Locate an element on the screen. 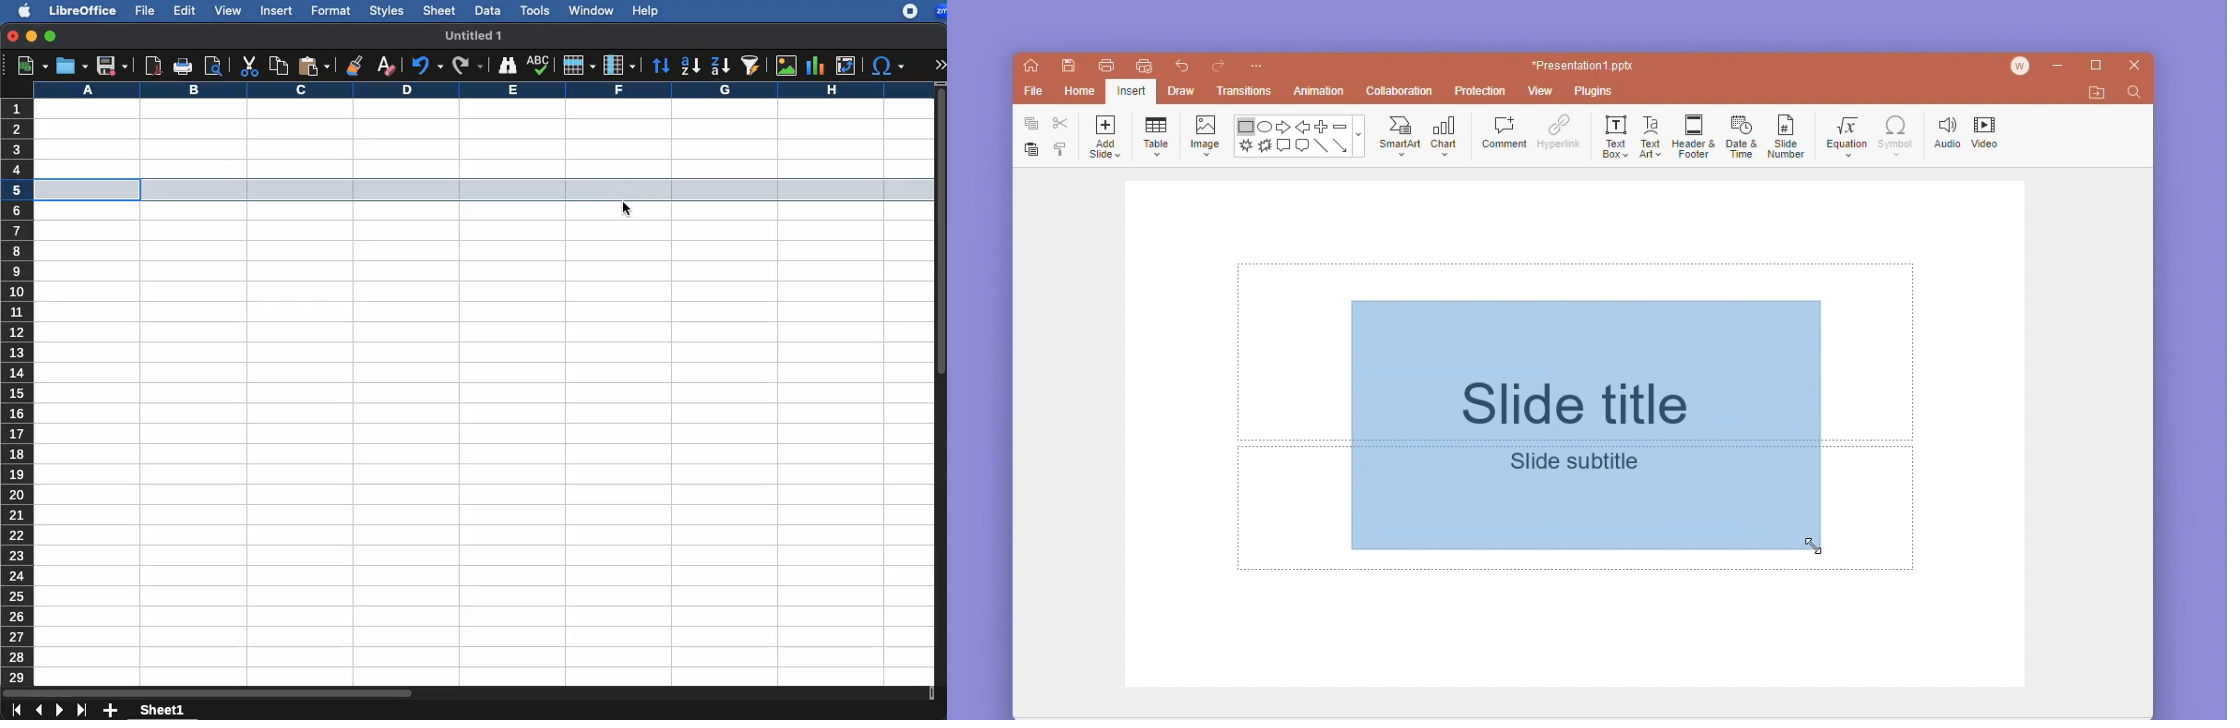  text box is located at coordinates (1612, 135).